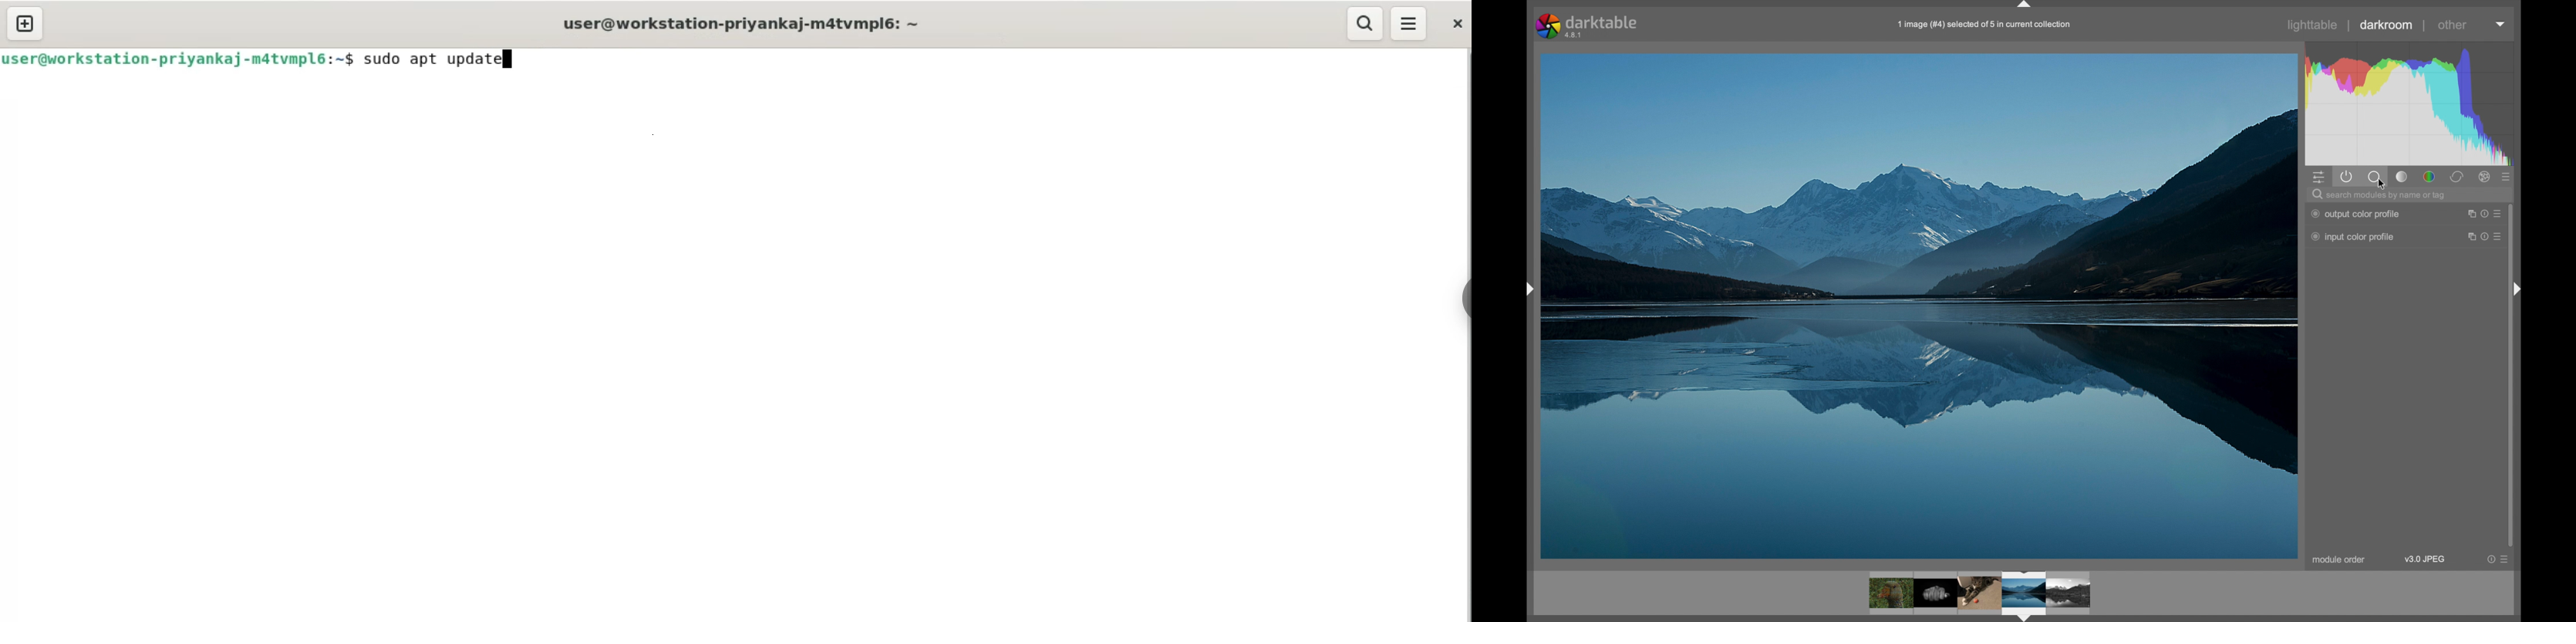  I want to click on sudo apt update, so click(440, 59).